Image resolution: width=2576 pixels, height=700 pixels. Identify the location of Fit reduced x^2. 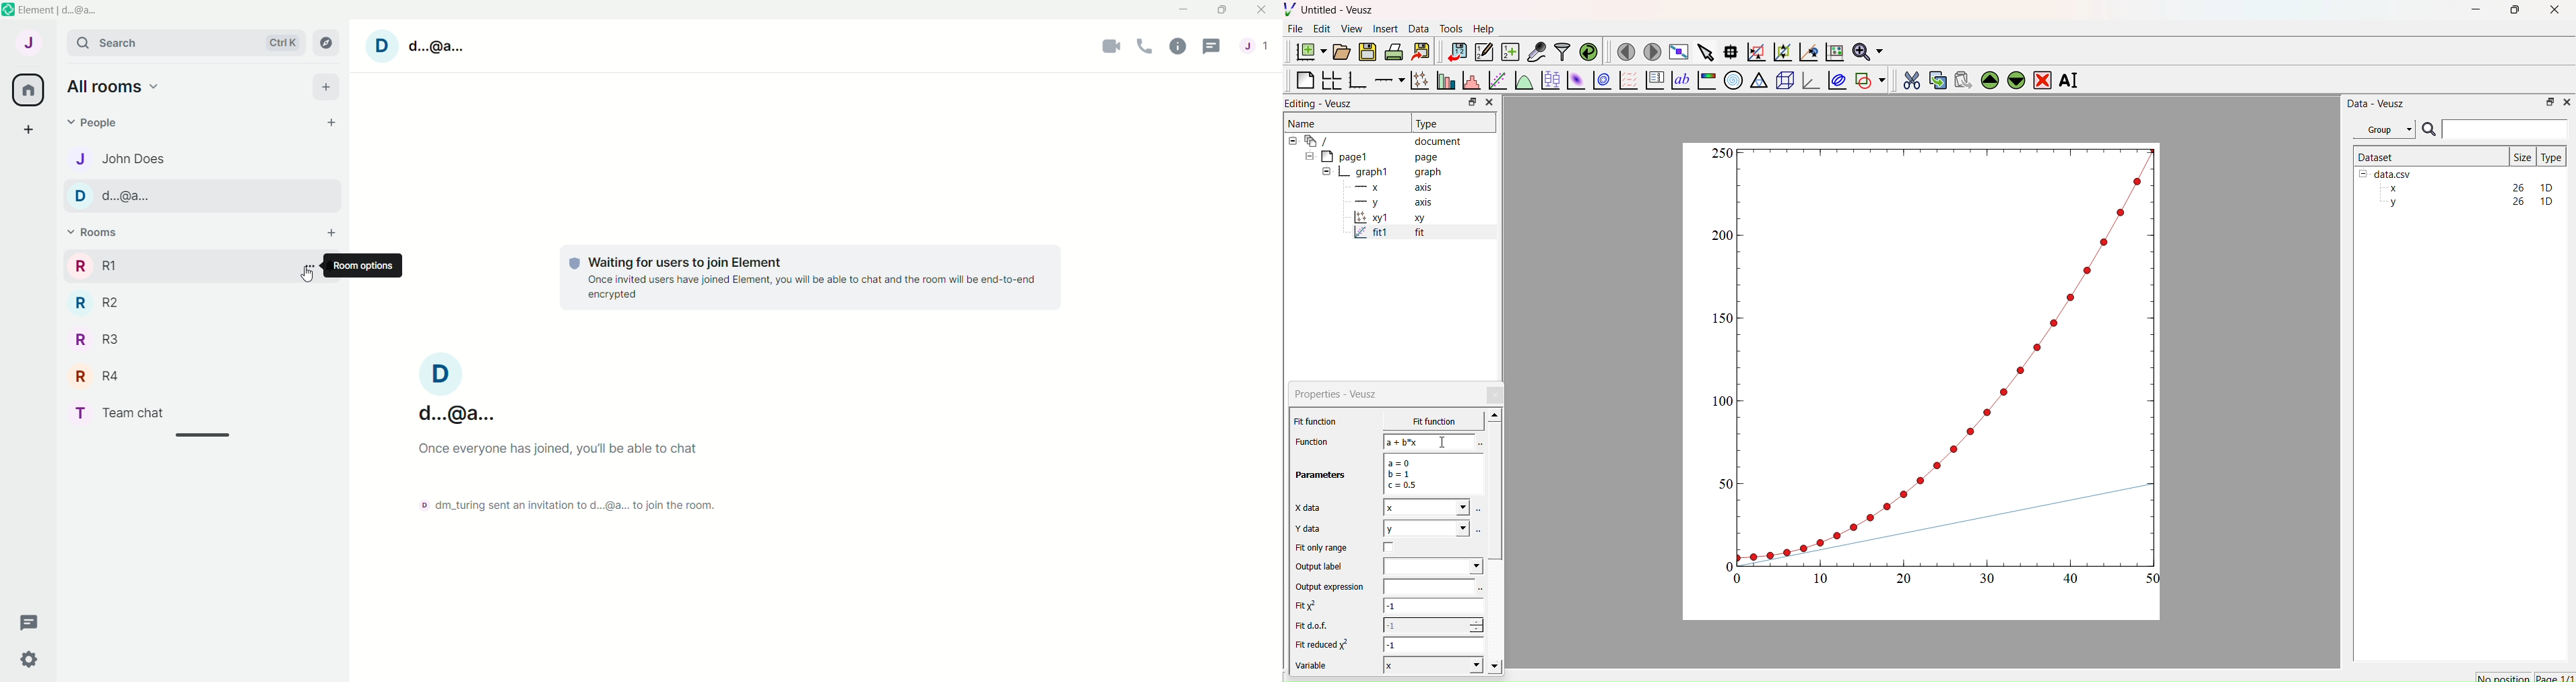
(1324, 644).